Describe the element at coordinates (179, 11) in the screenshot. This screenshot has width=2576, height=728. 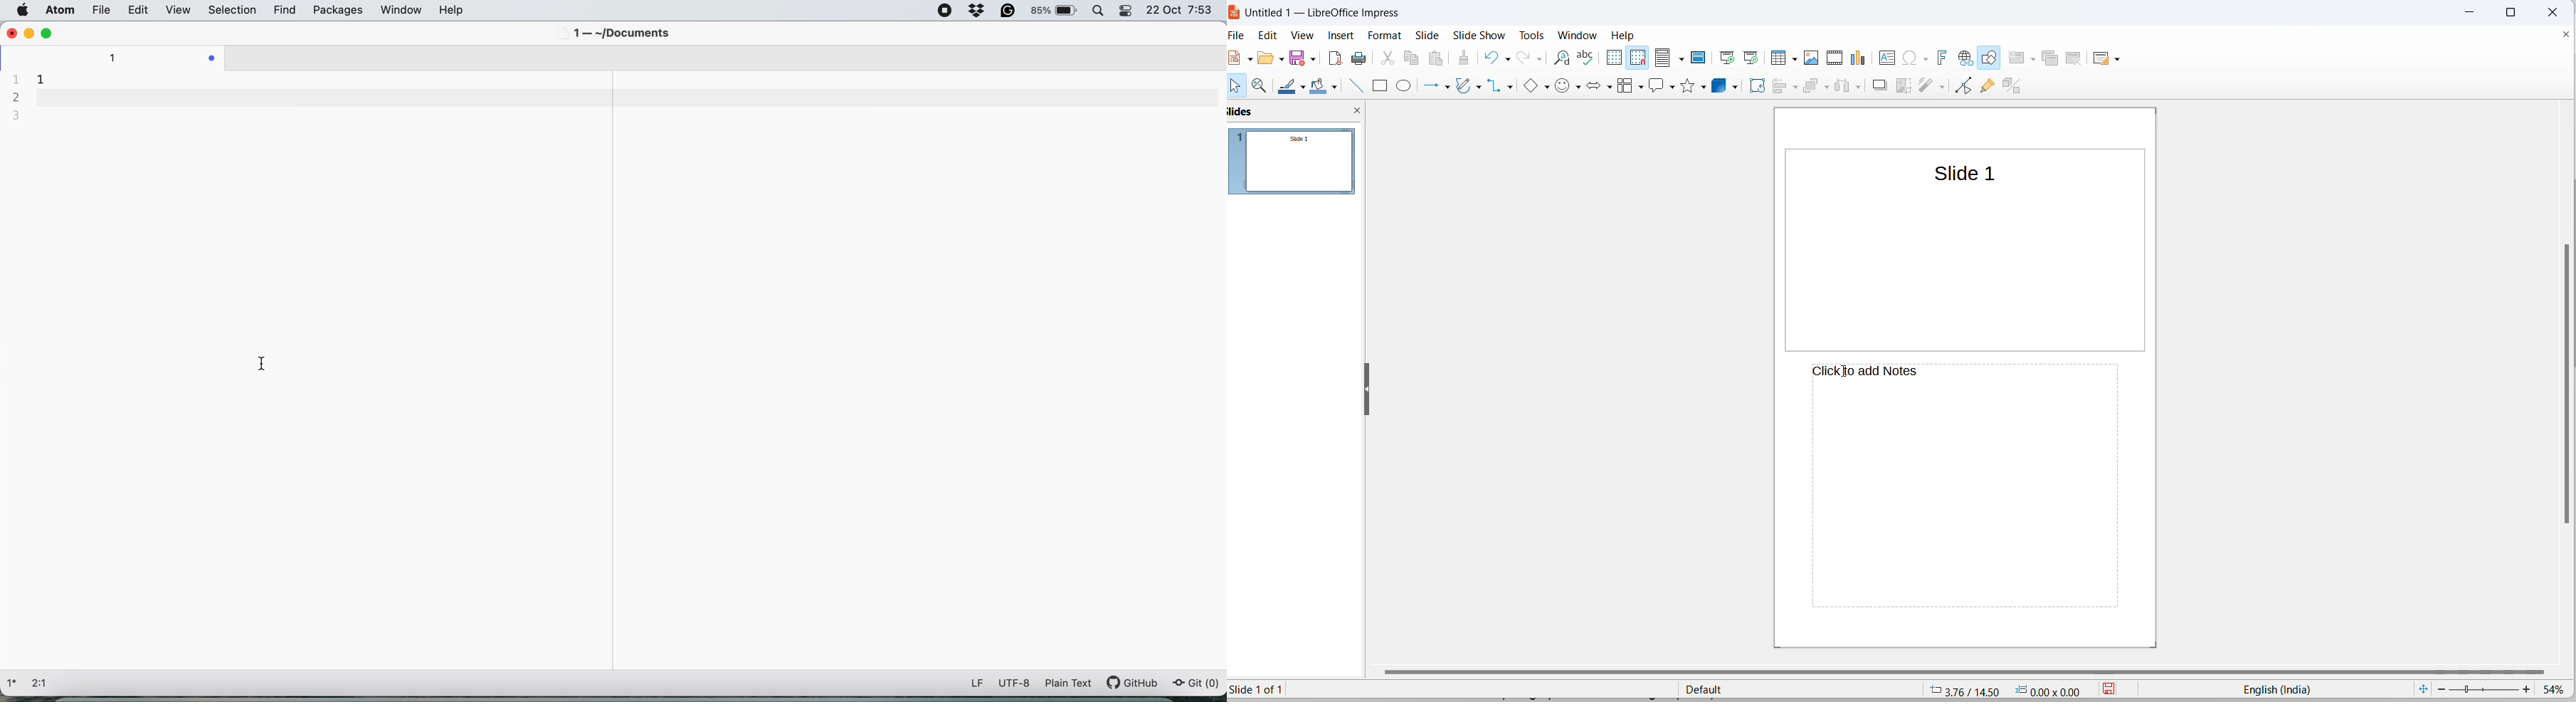
I see `view` at that location.